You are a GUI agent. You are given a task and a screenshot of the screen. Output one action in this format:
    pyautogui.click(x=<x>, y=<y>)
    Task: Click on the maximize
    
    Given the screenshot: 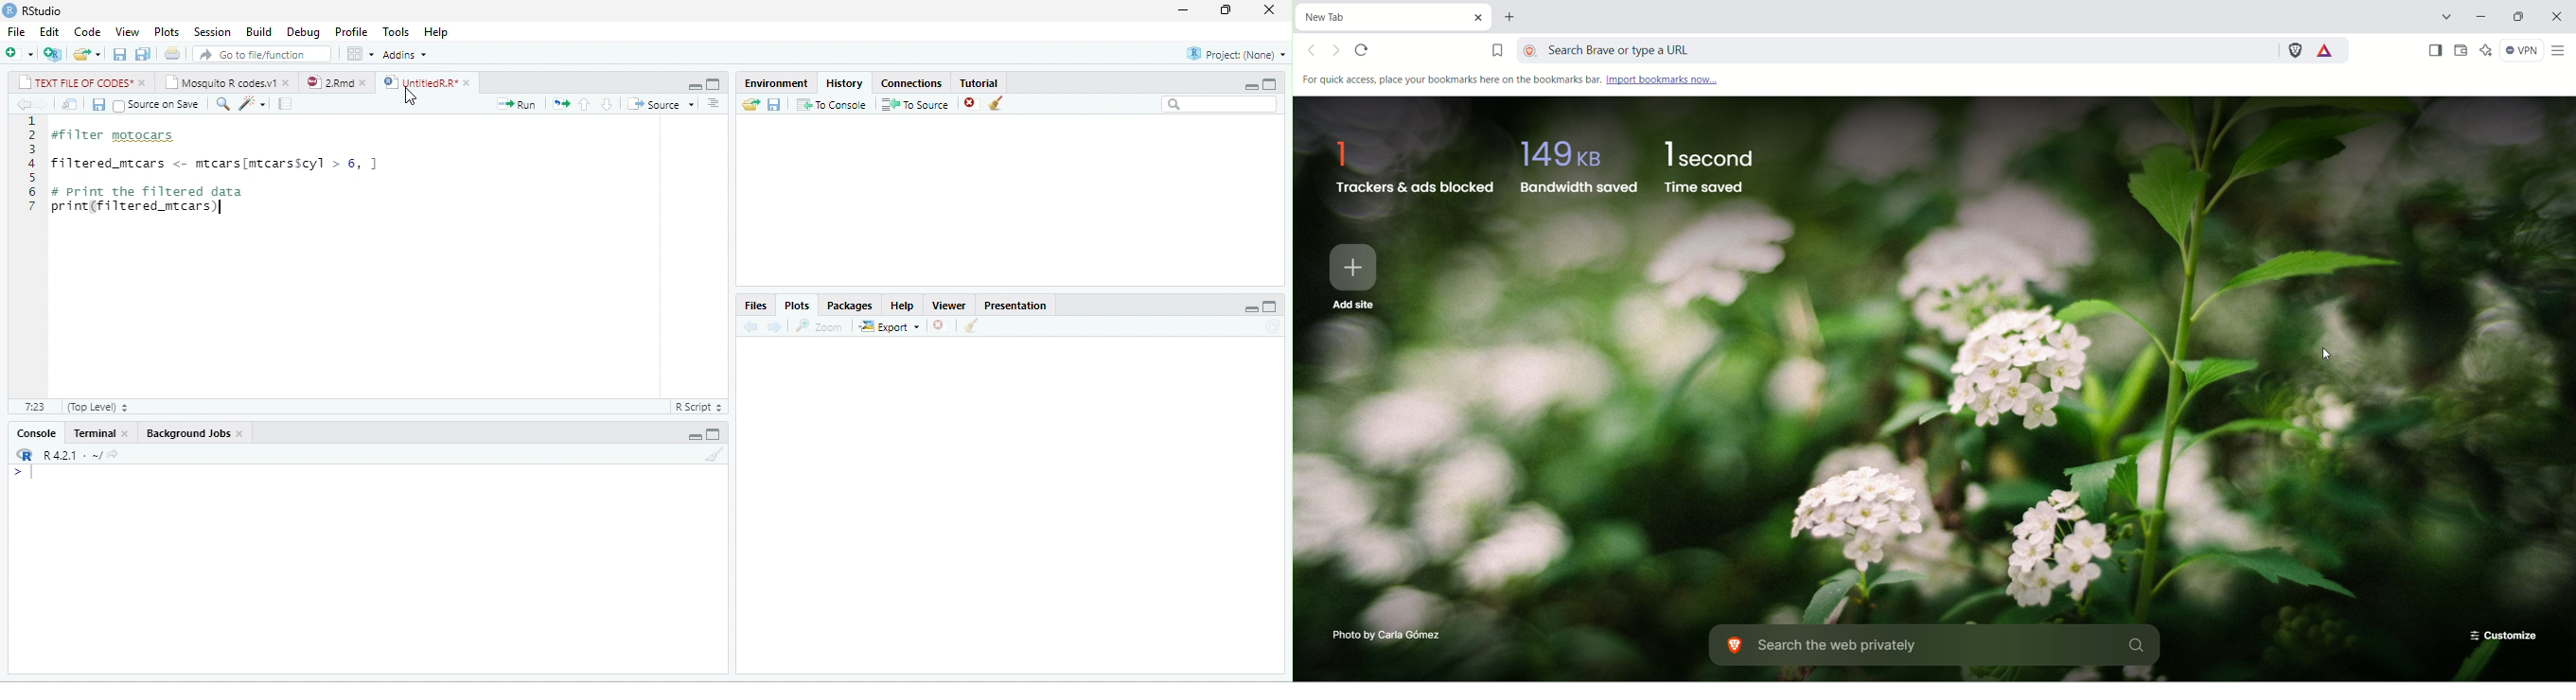 What is the action you would take?
    pyautogui.click(x=1270, y=306)
    